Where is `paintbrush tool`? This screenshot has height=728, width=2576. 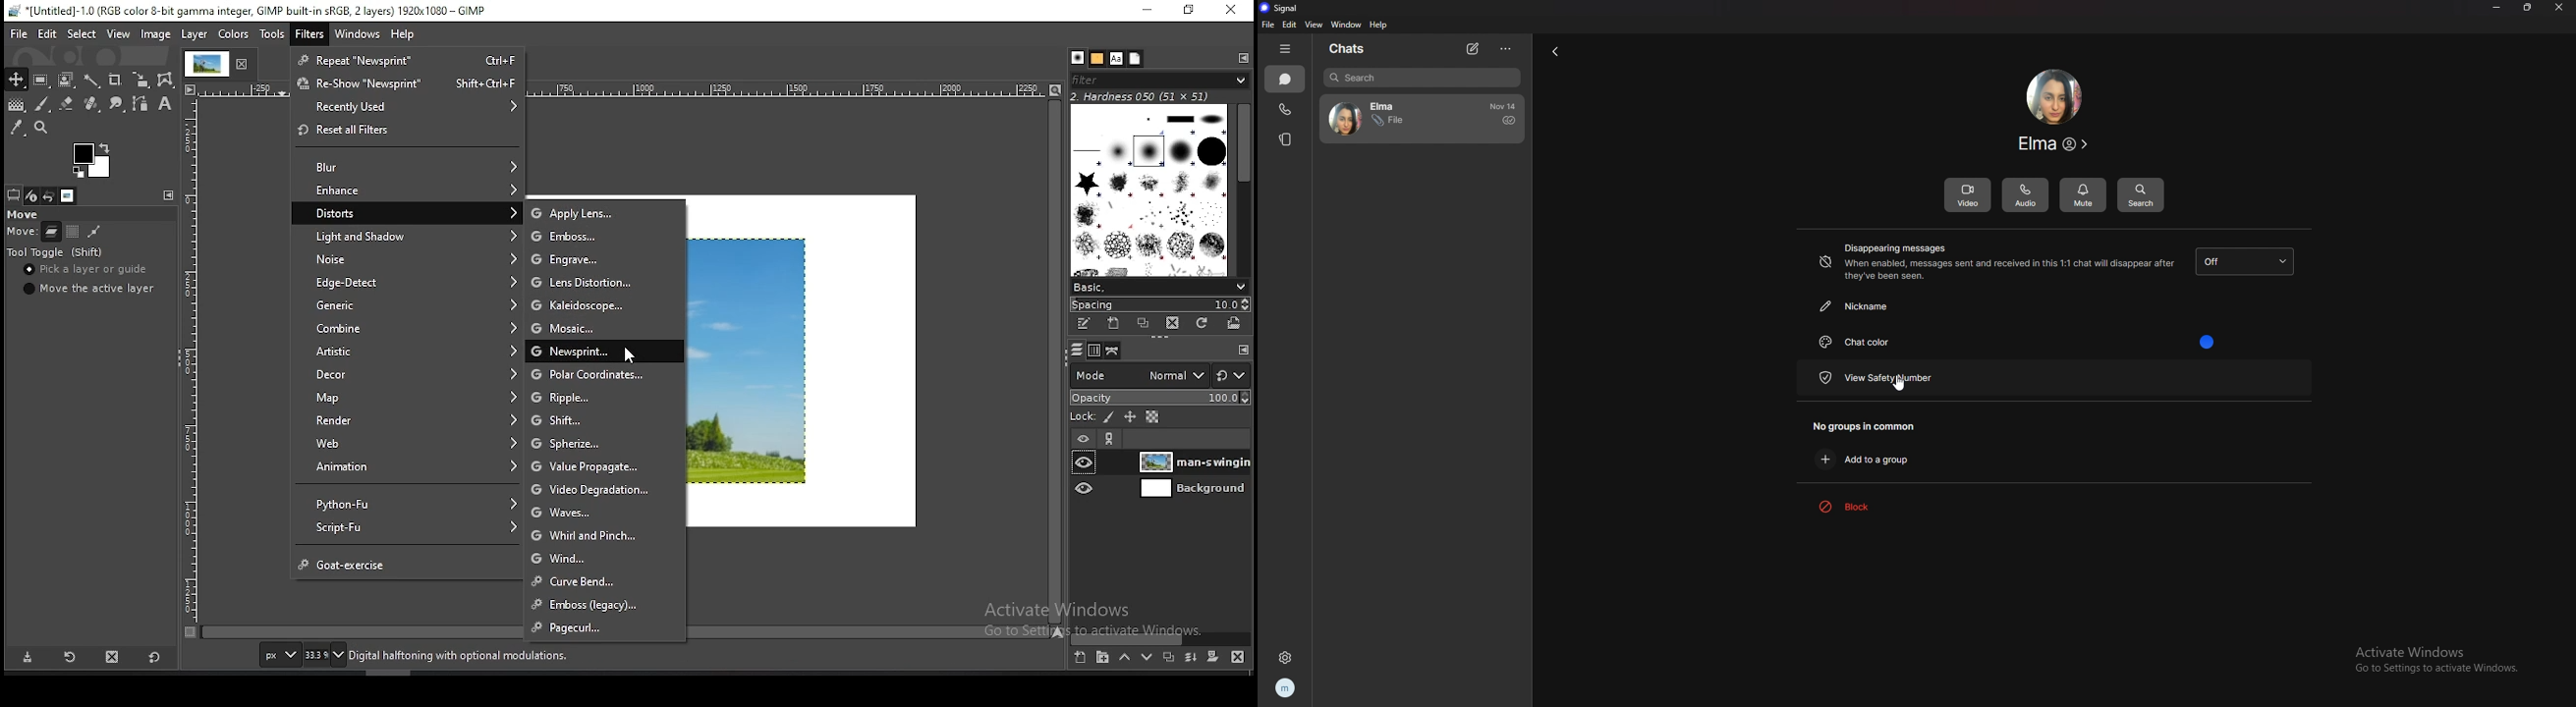 paintbrush tool is located at coordinates (42, 104).